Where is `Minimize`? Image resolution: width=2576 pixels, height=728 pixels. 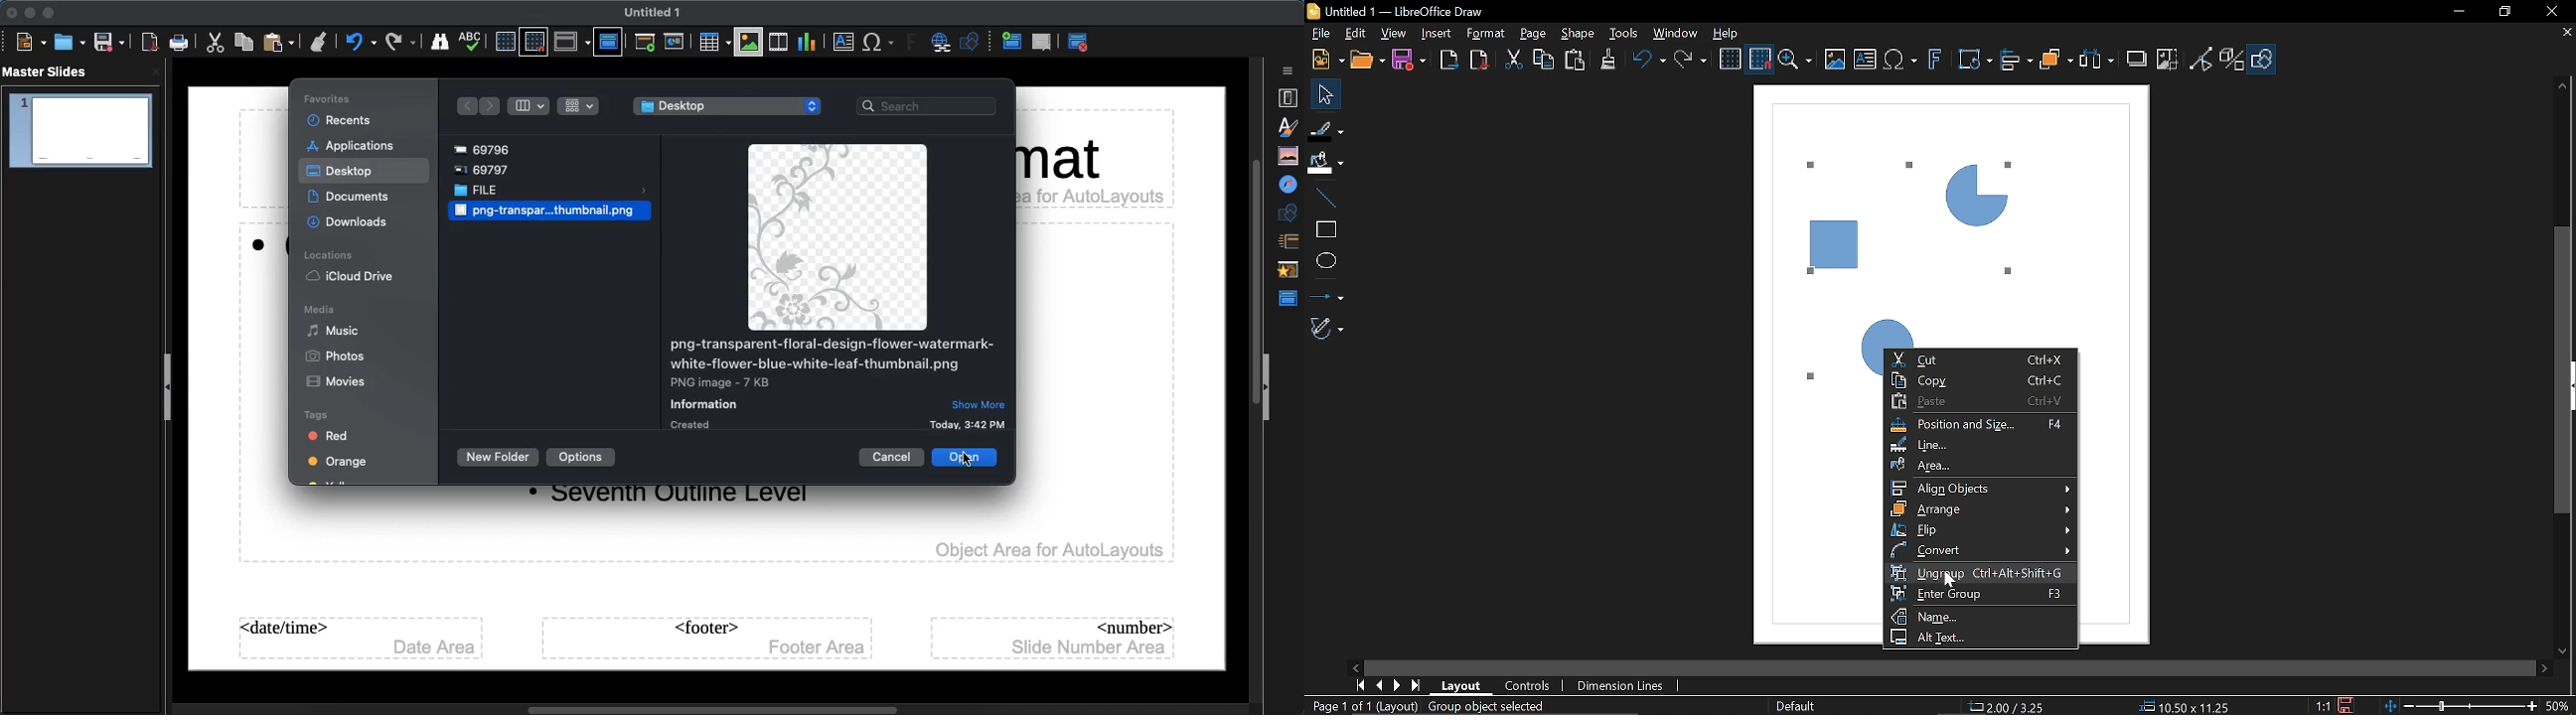 Minimize is located at coordinates (27, 13).